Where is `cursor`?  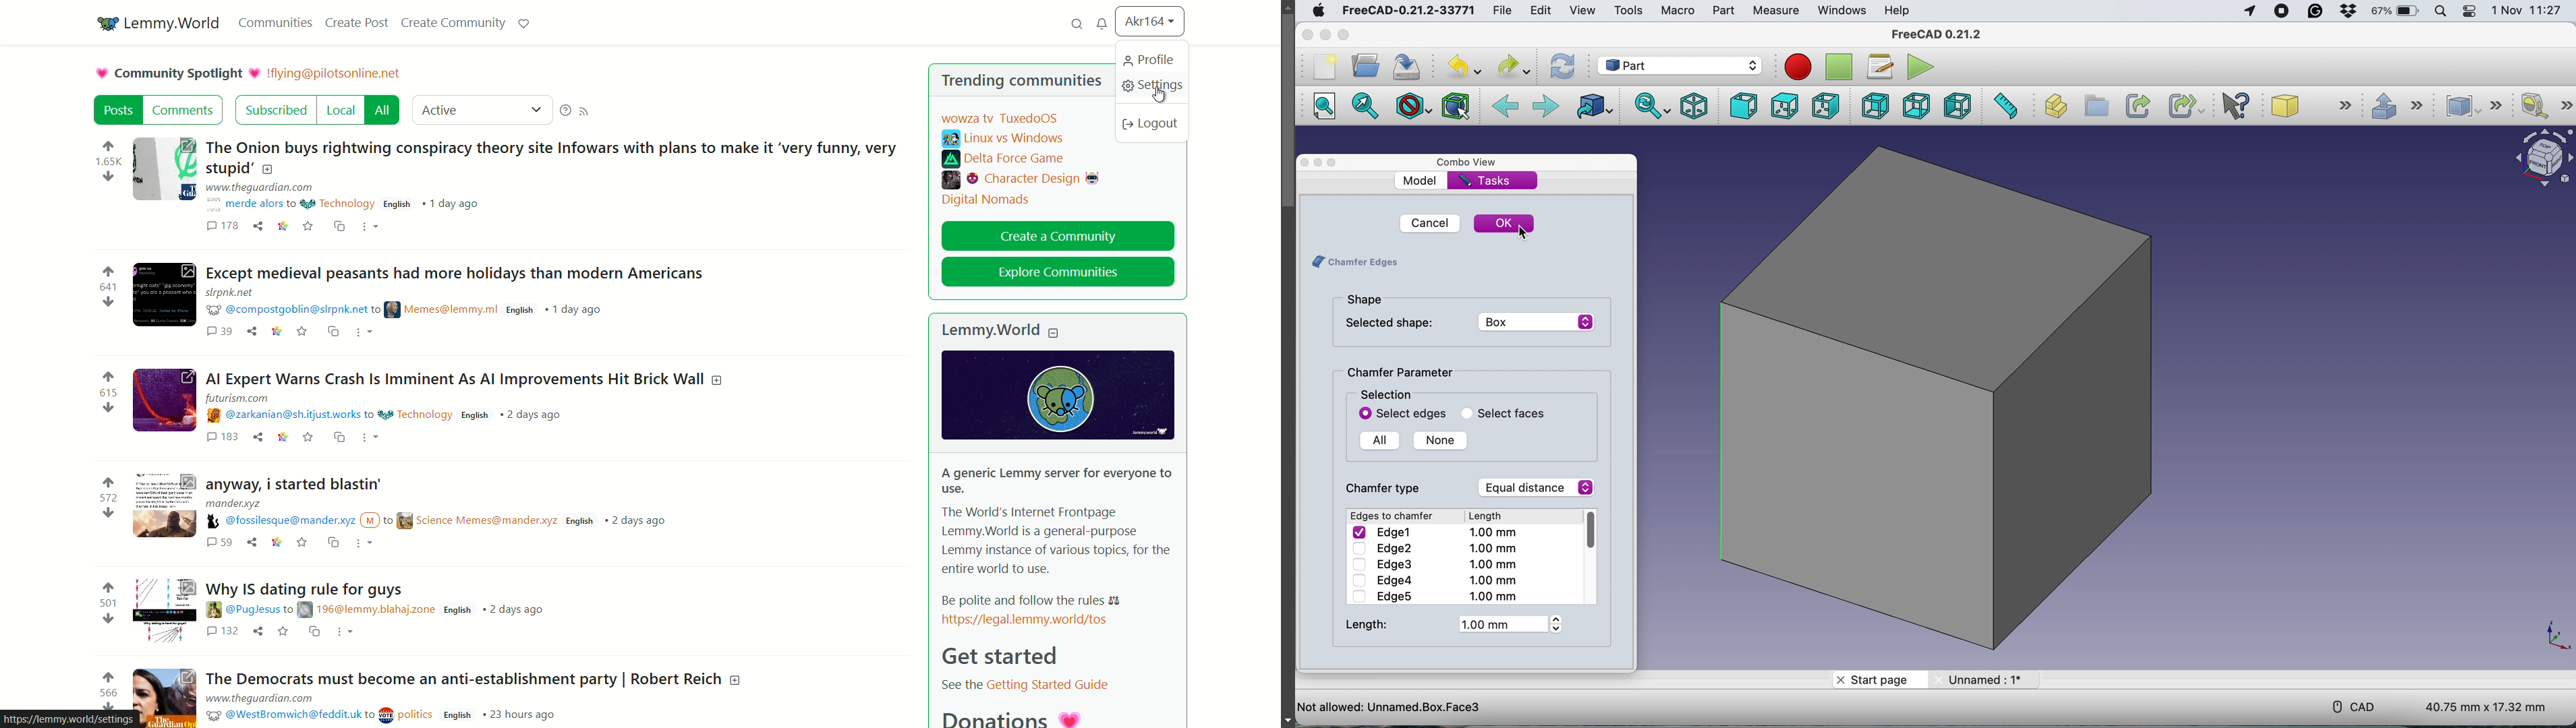
cursor is located at coordinates (1160, 94).